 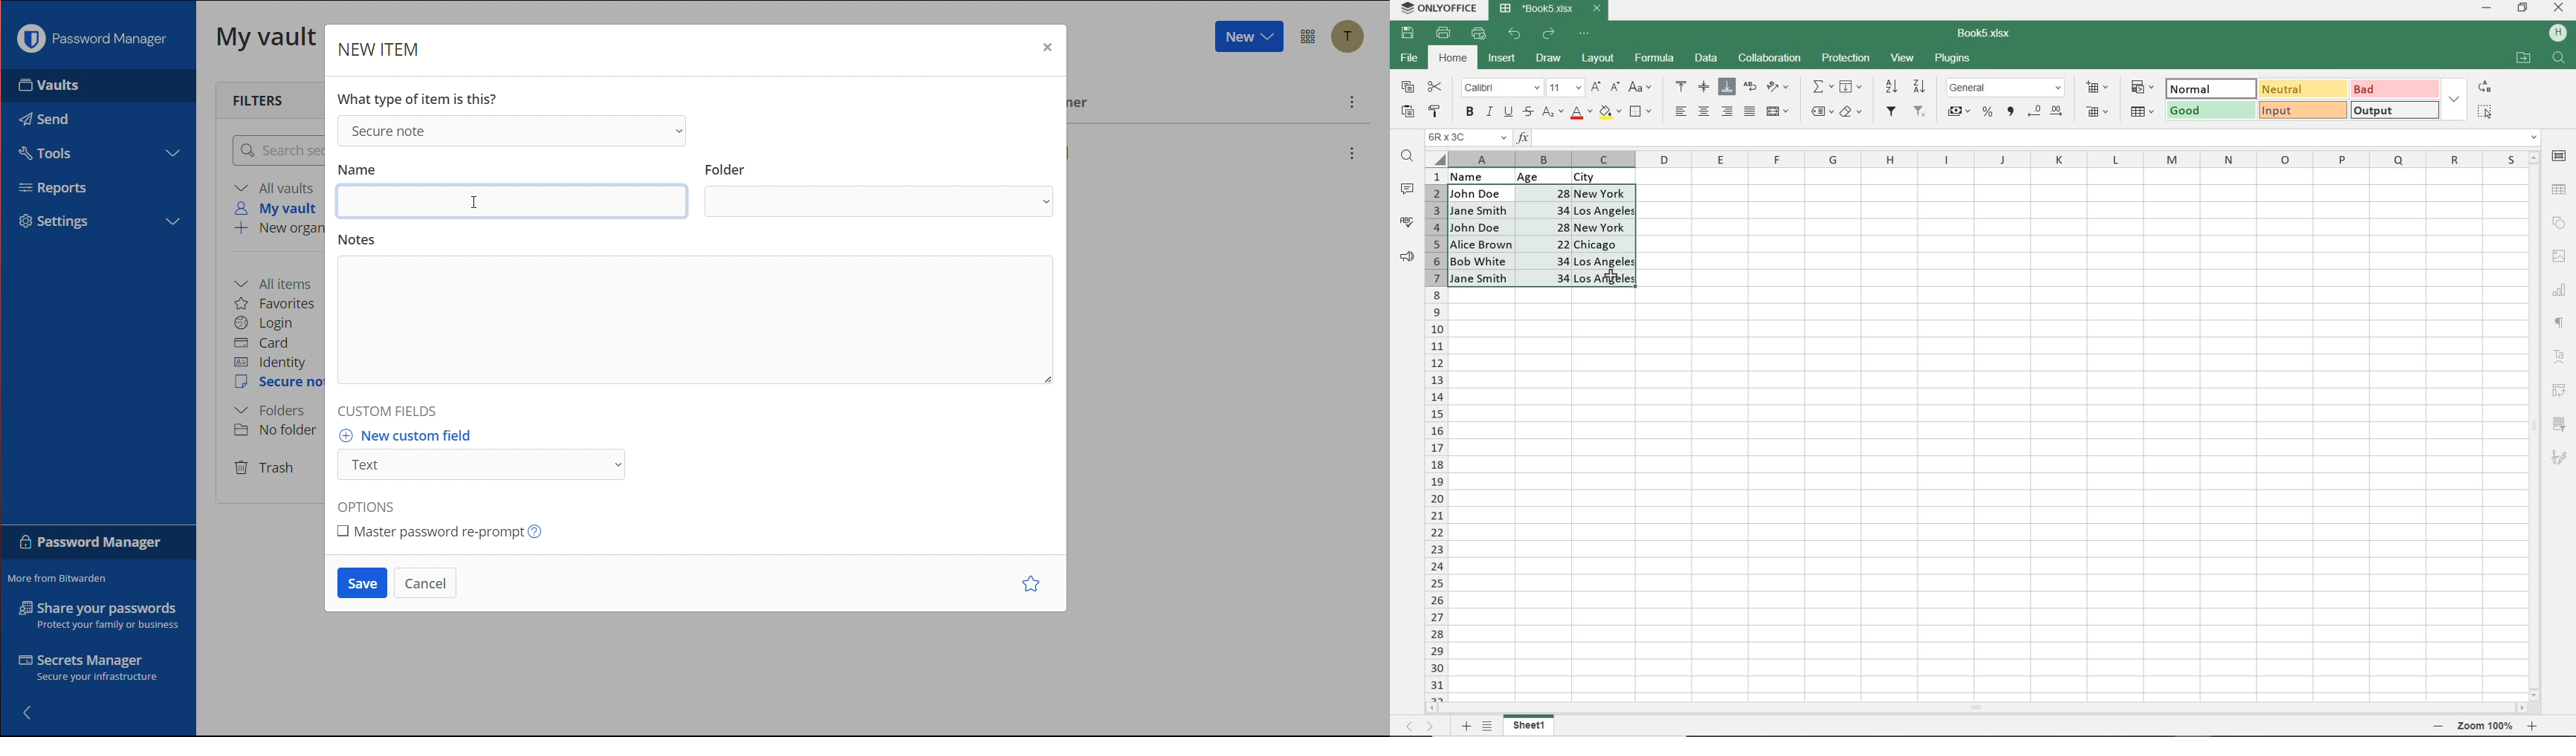 What do you see at coordinates (91, 545) in the screenshot?
I see `Password` at bounding box center [91, 545].